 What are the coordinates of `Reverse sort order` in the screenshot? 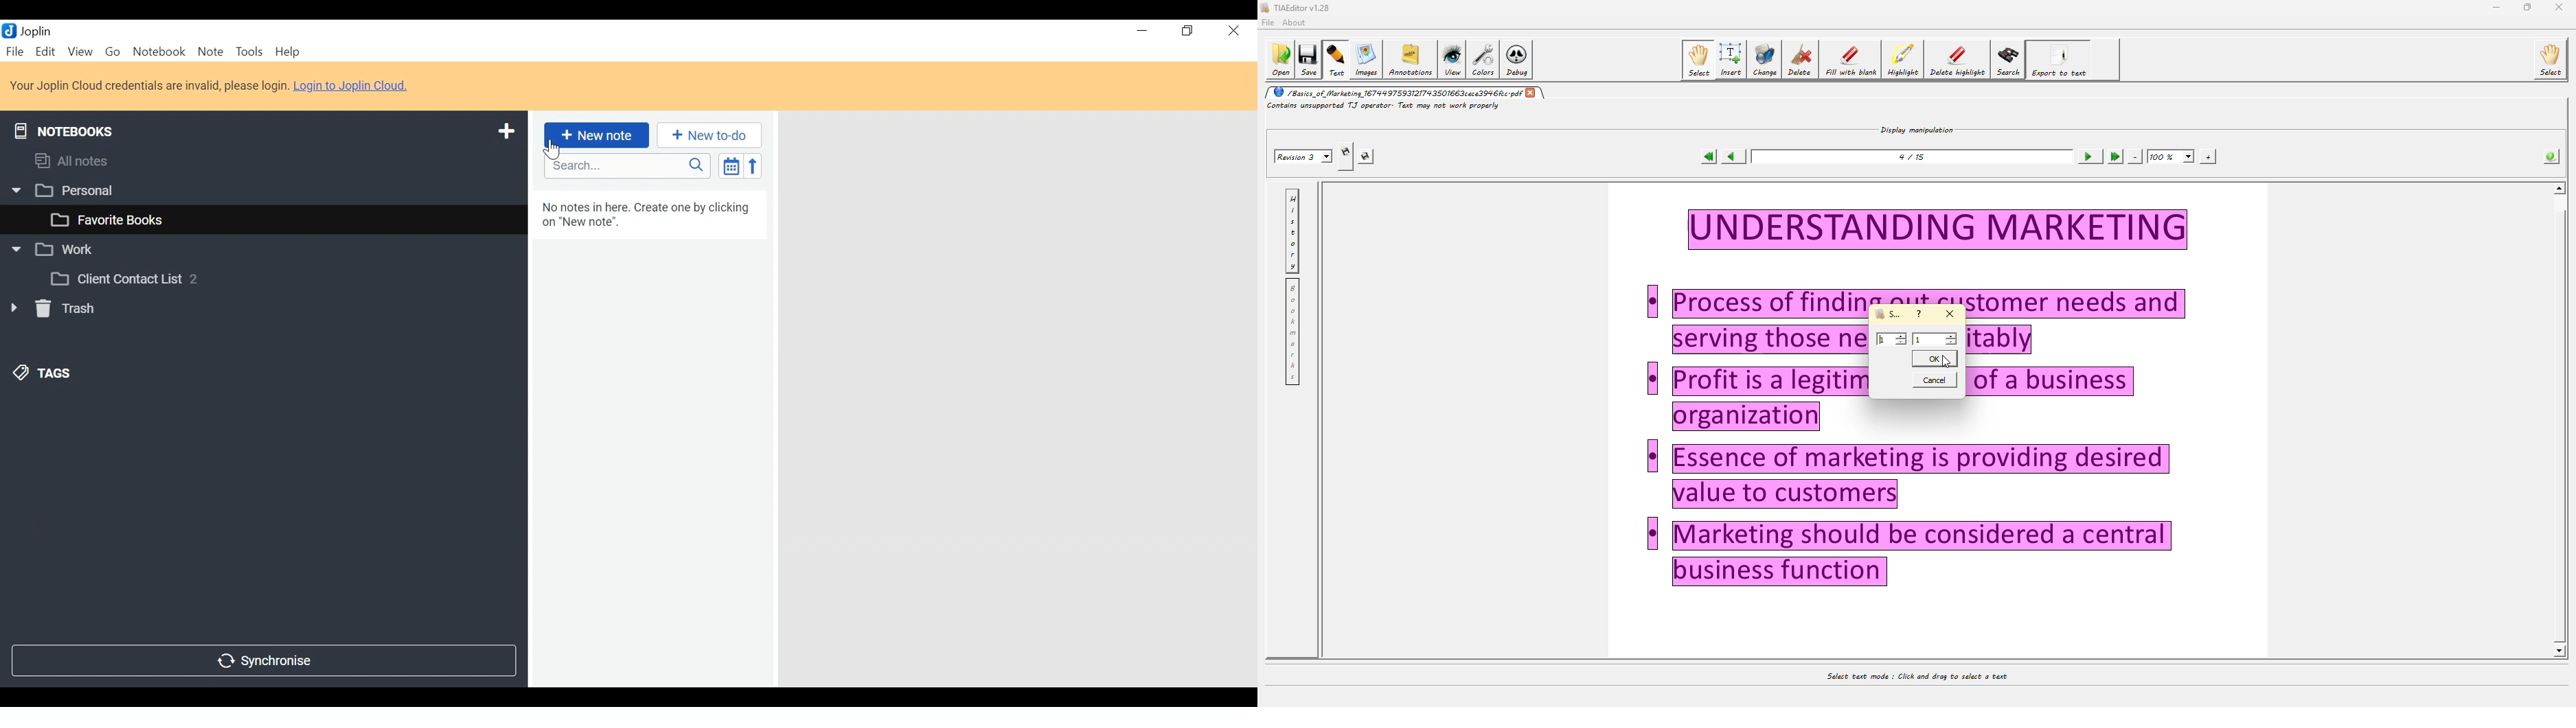 It's located at (753, 166).